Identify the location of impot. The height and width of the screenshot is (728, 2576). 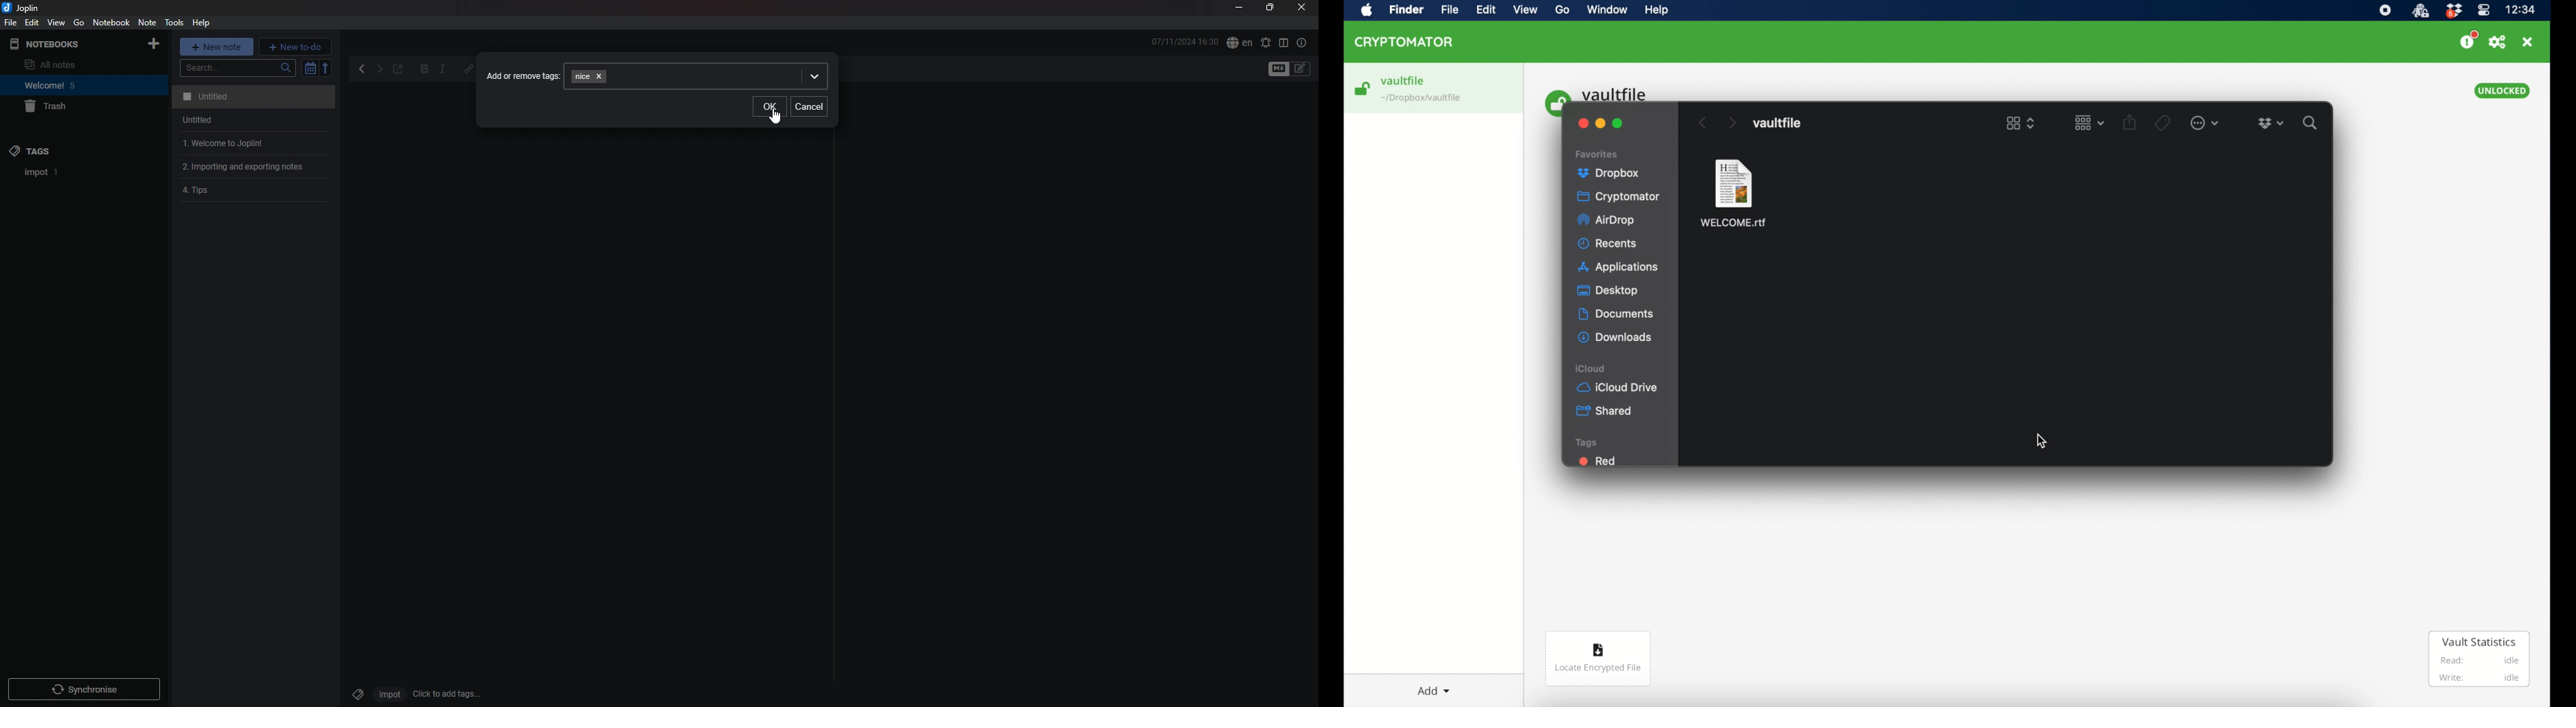
(387, 694).